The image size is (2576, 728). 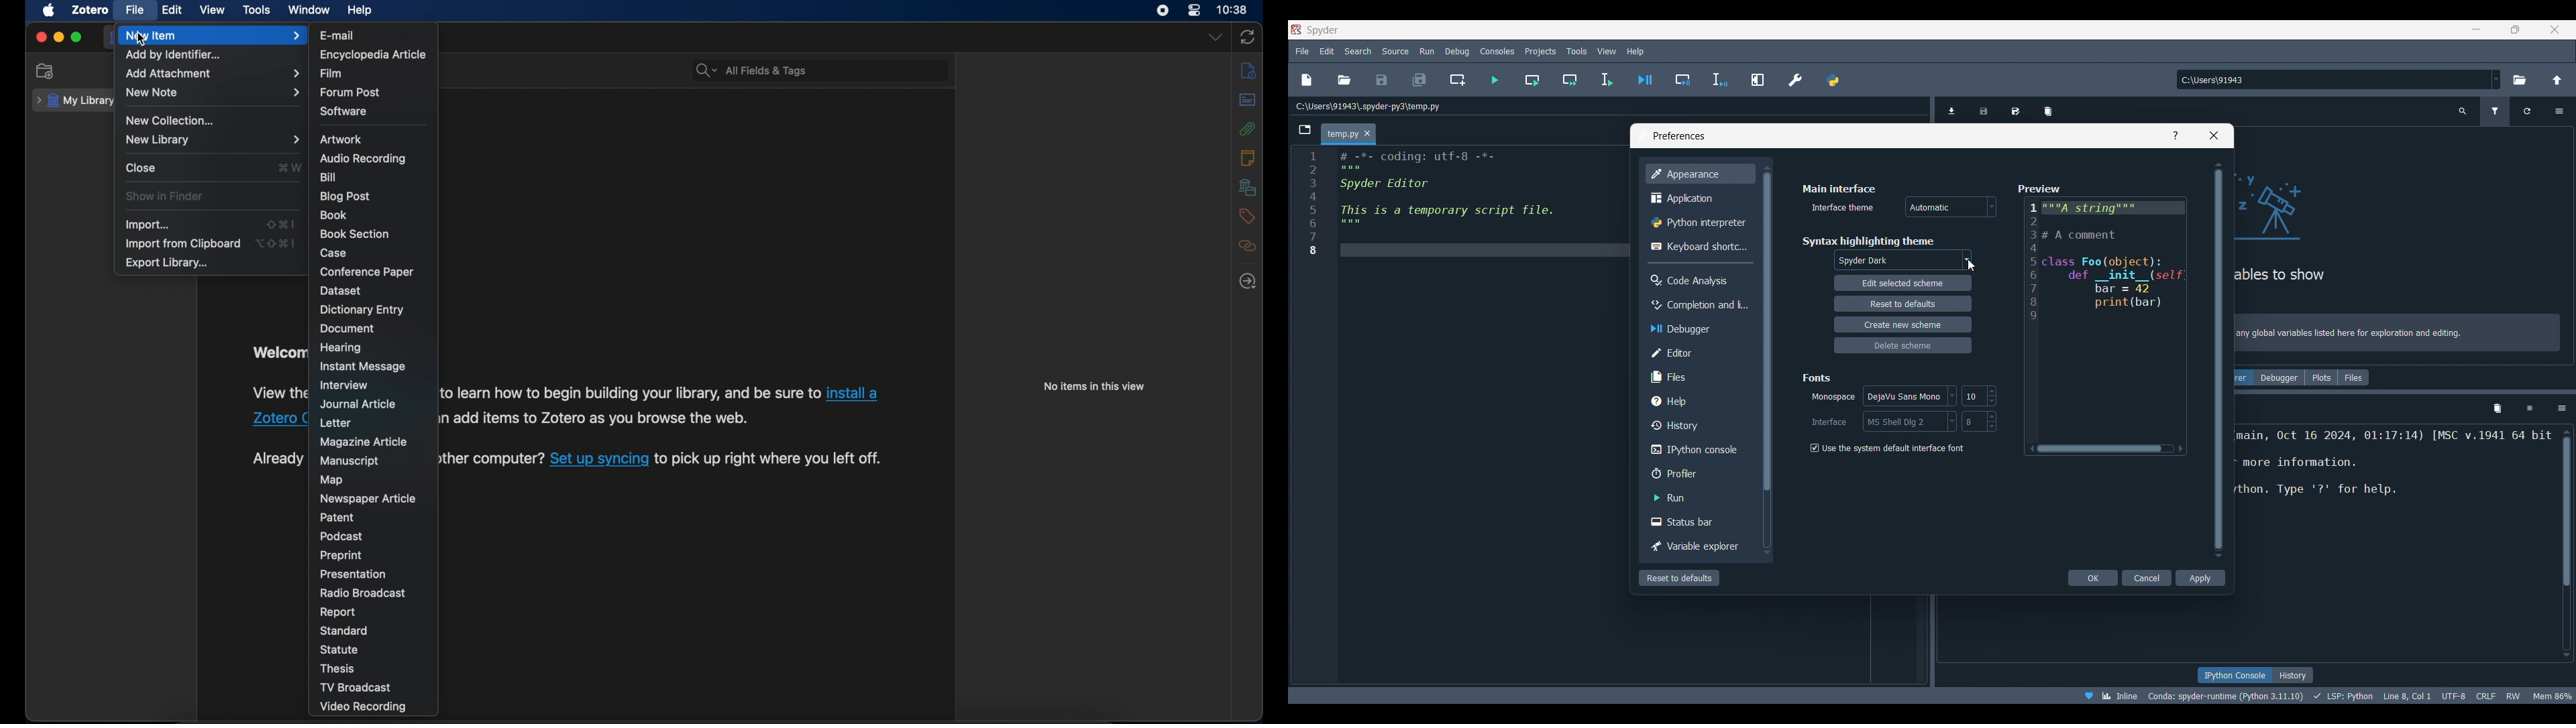 What do you see at coordinates (1841, 208) in the screenshot?
I see `Indicates interface theme options` at bounding box center [1841, 208].